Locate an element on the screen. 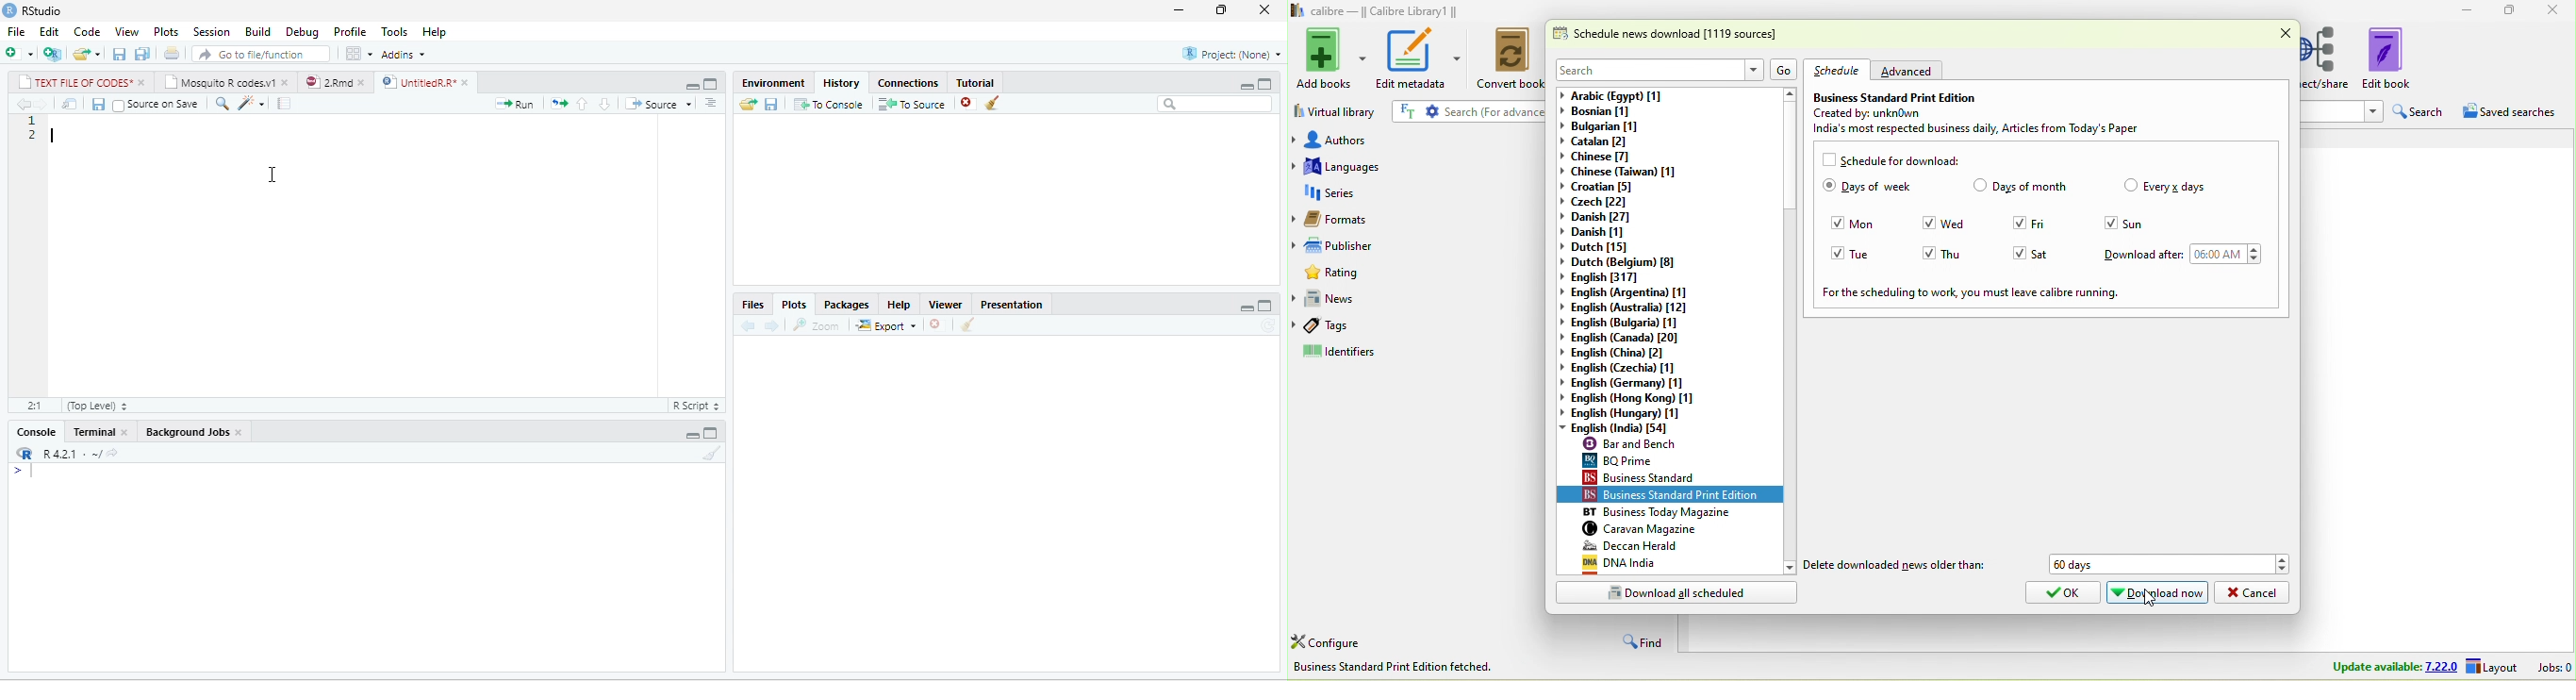 Image resolution: width=2576 pixels, height=700 pixels. Build is located at coordinates (257, 31).